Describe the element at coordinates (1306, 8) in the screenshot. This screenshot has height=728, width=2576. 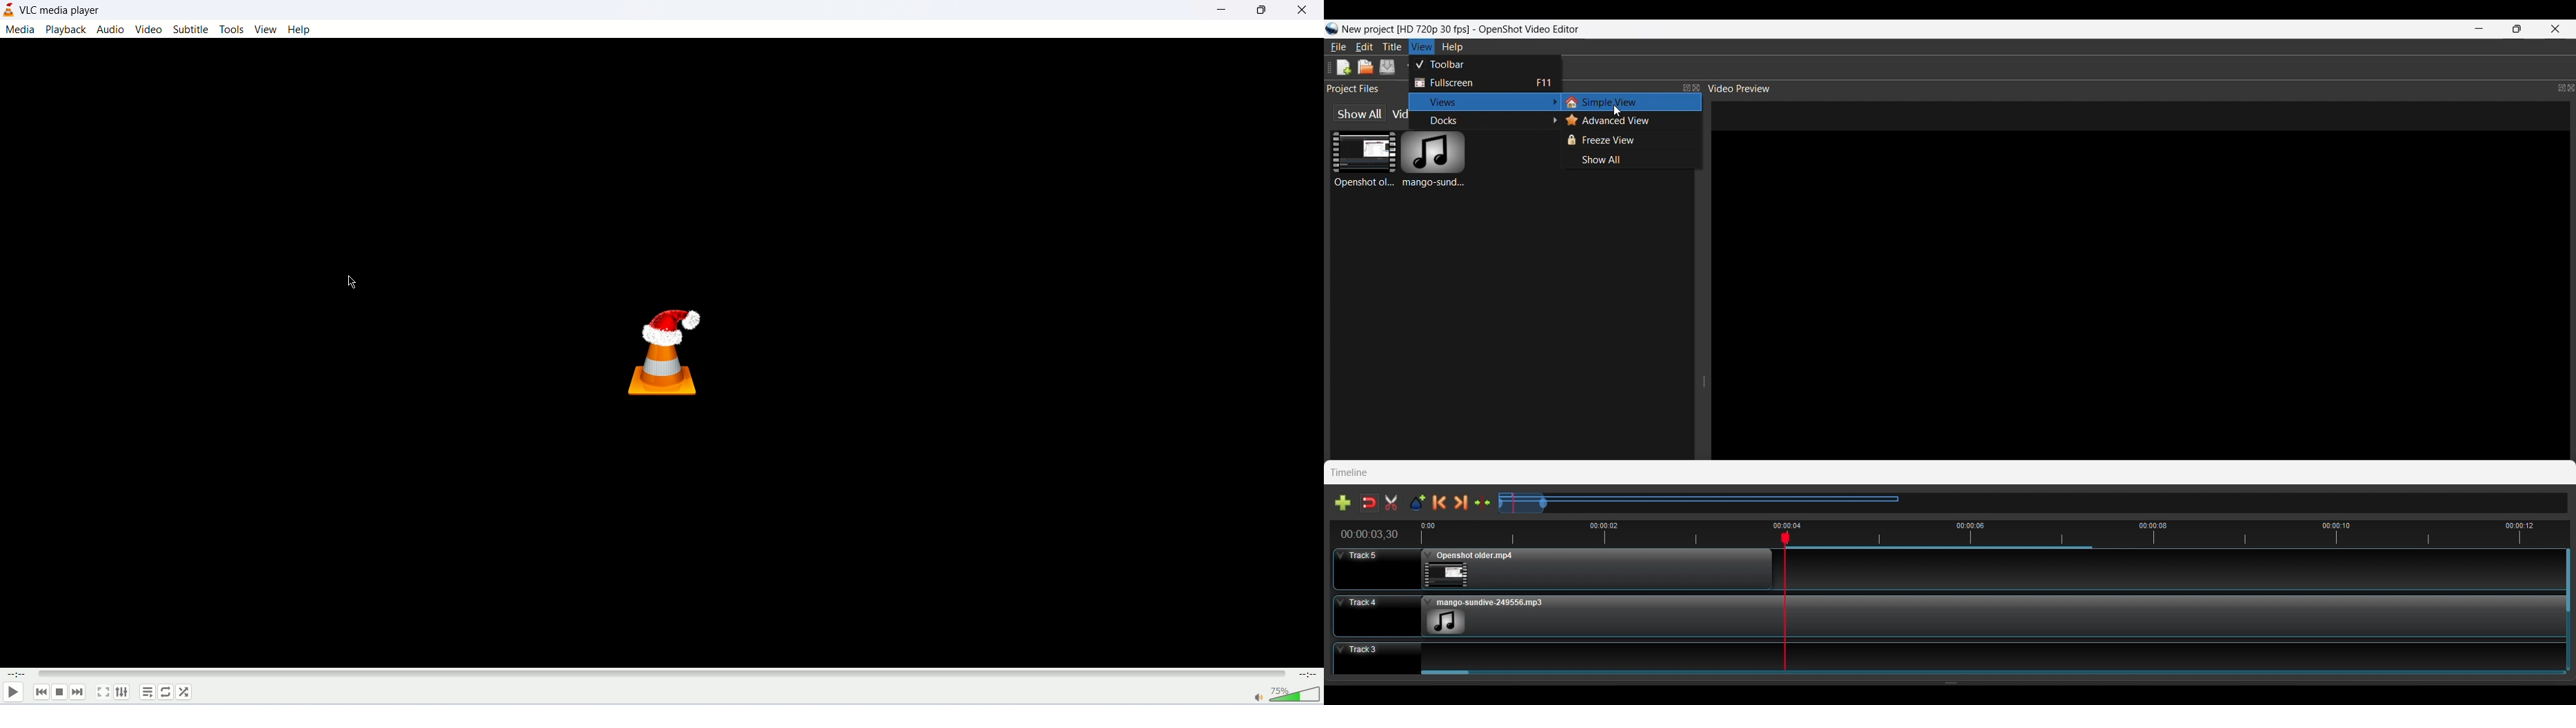
I see `close` at that location.